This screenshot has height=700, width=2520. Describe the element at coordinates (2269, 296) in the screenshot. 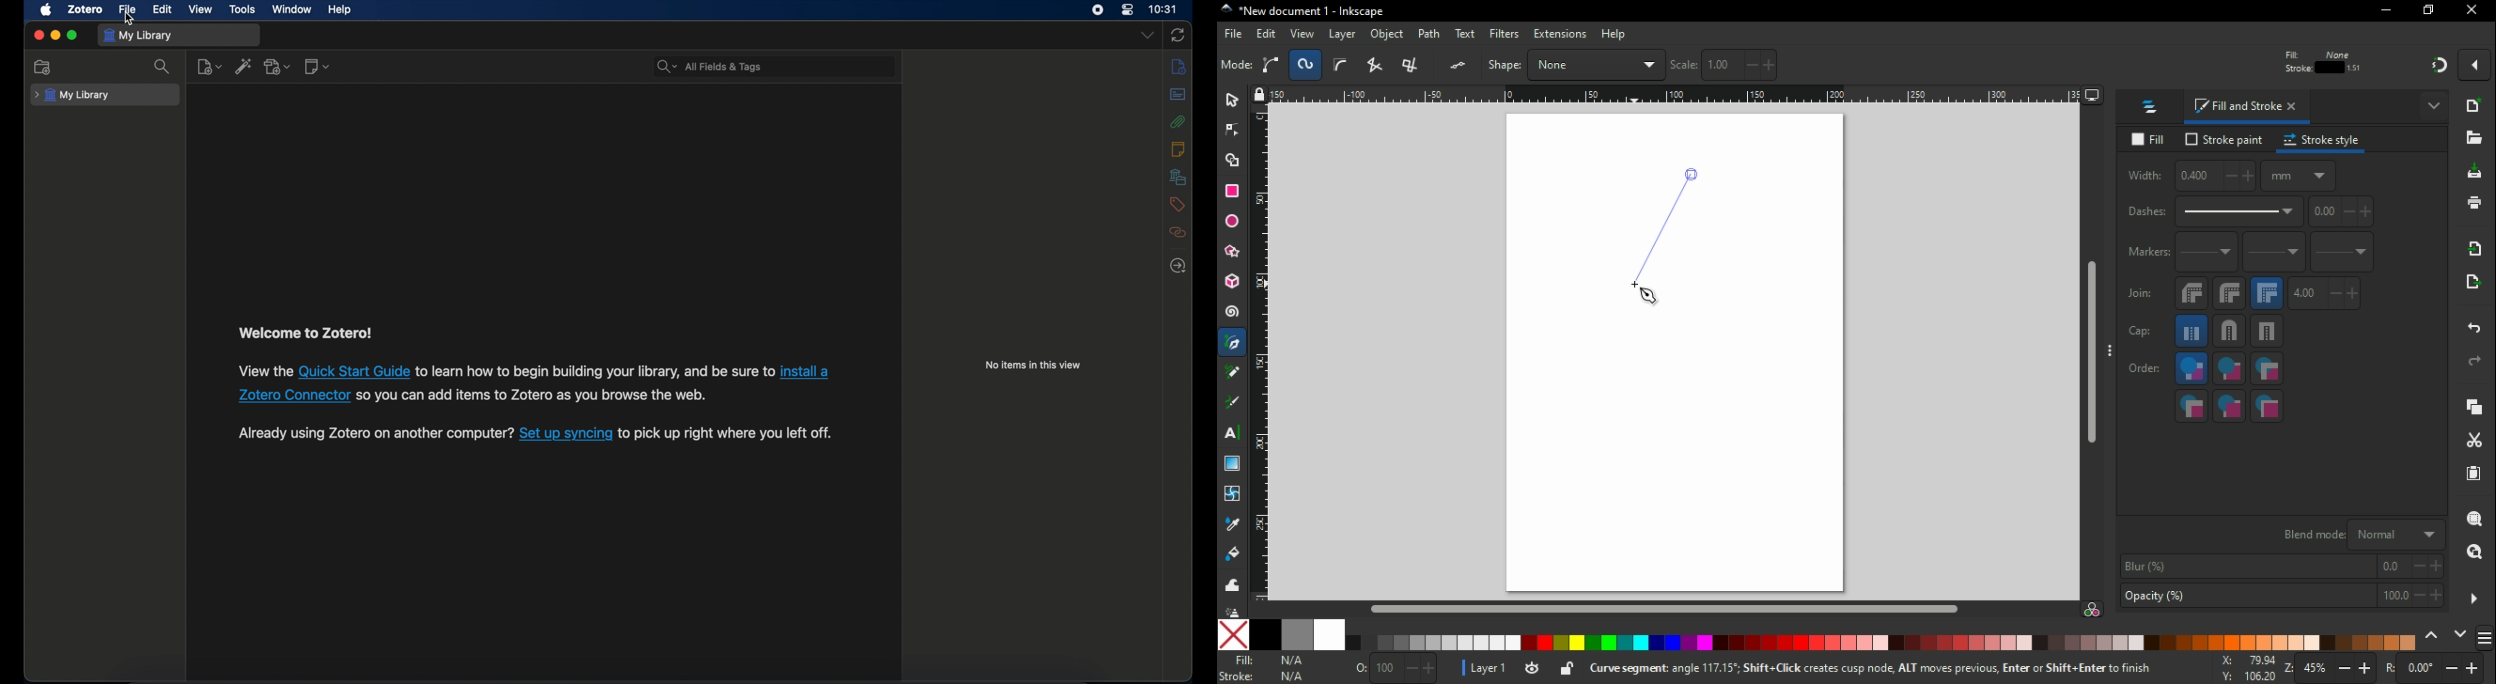

I see `miter` at that location.